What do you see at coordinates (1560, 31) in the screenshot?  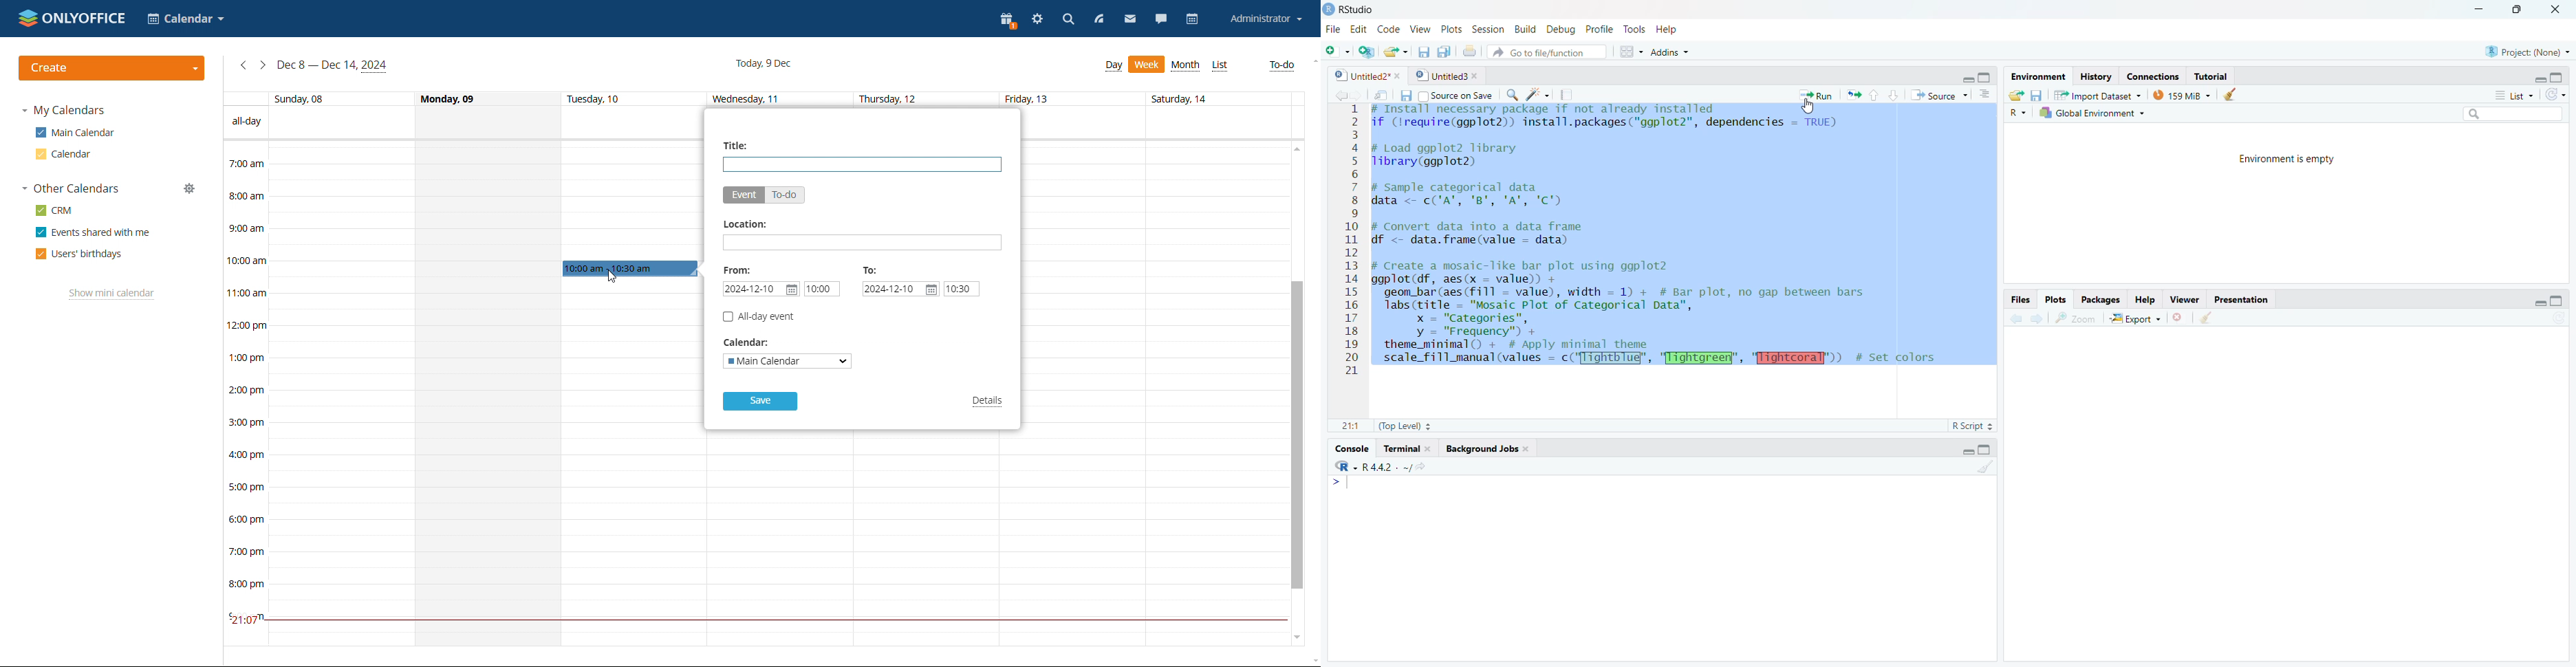 I see `Debug` at bounding box center [1560, 31].